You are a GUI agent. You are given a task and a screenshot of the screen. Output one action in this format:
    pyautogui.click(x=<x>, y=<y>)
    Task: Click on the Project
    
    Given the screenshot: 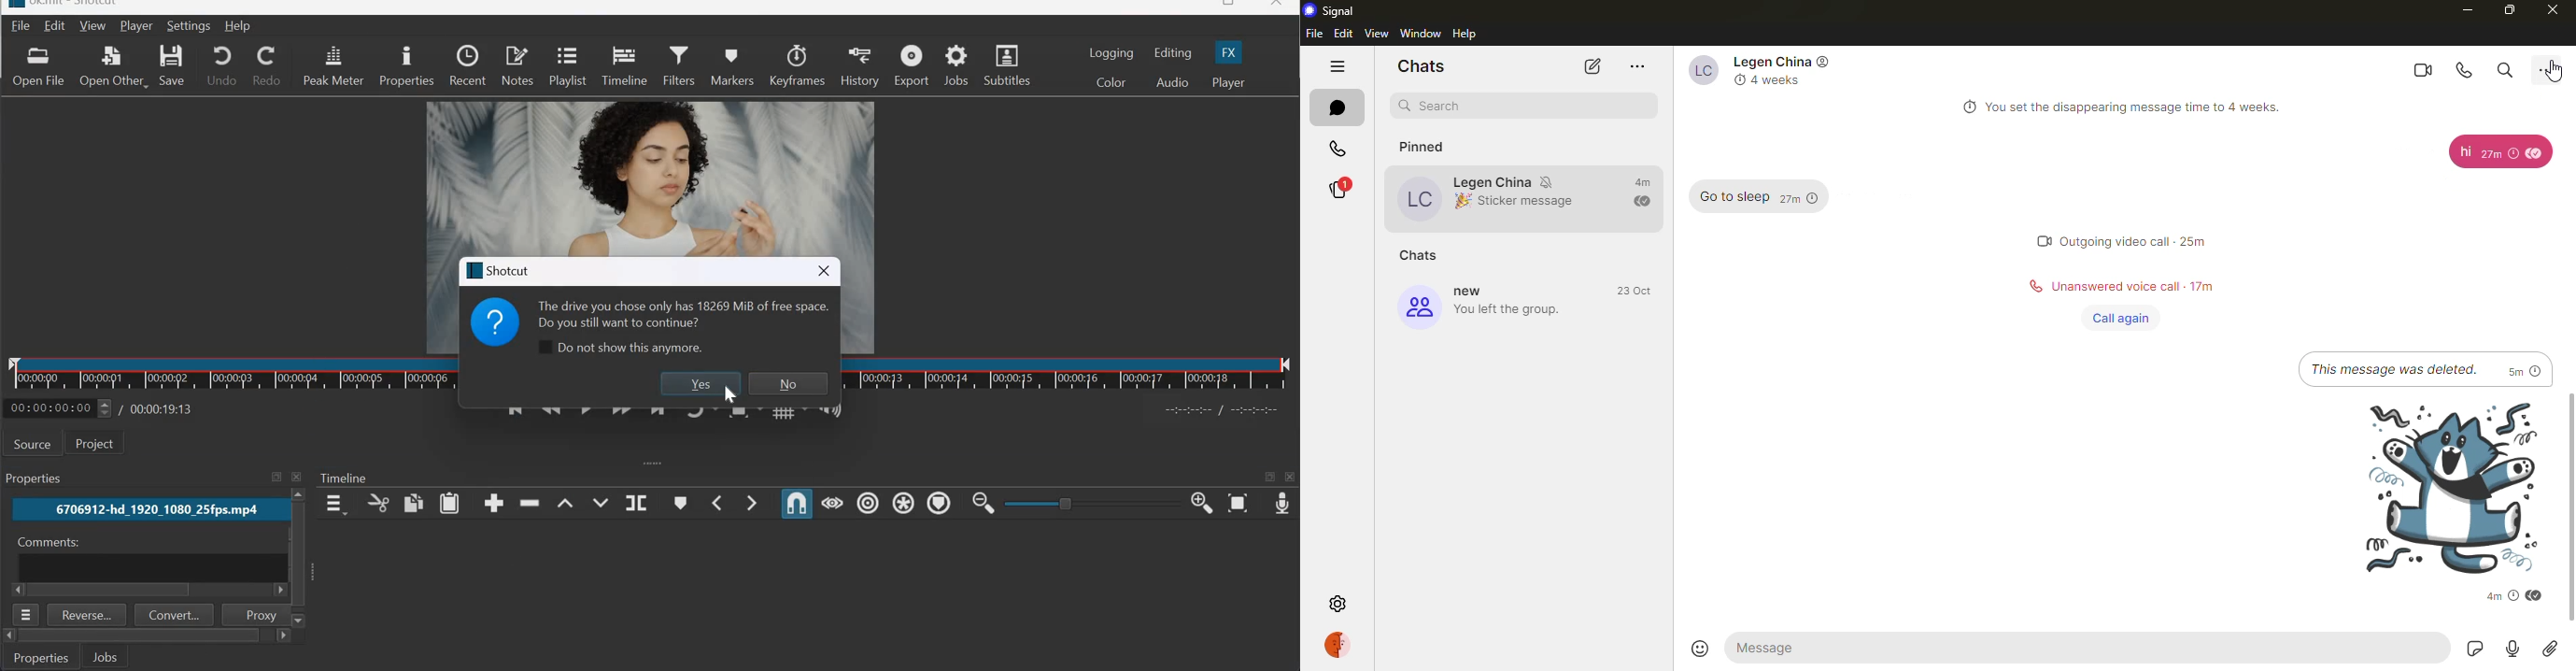 What is the action you would take?
    pyautogui.click(x=100, y=443)
    